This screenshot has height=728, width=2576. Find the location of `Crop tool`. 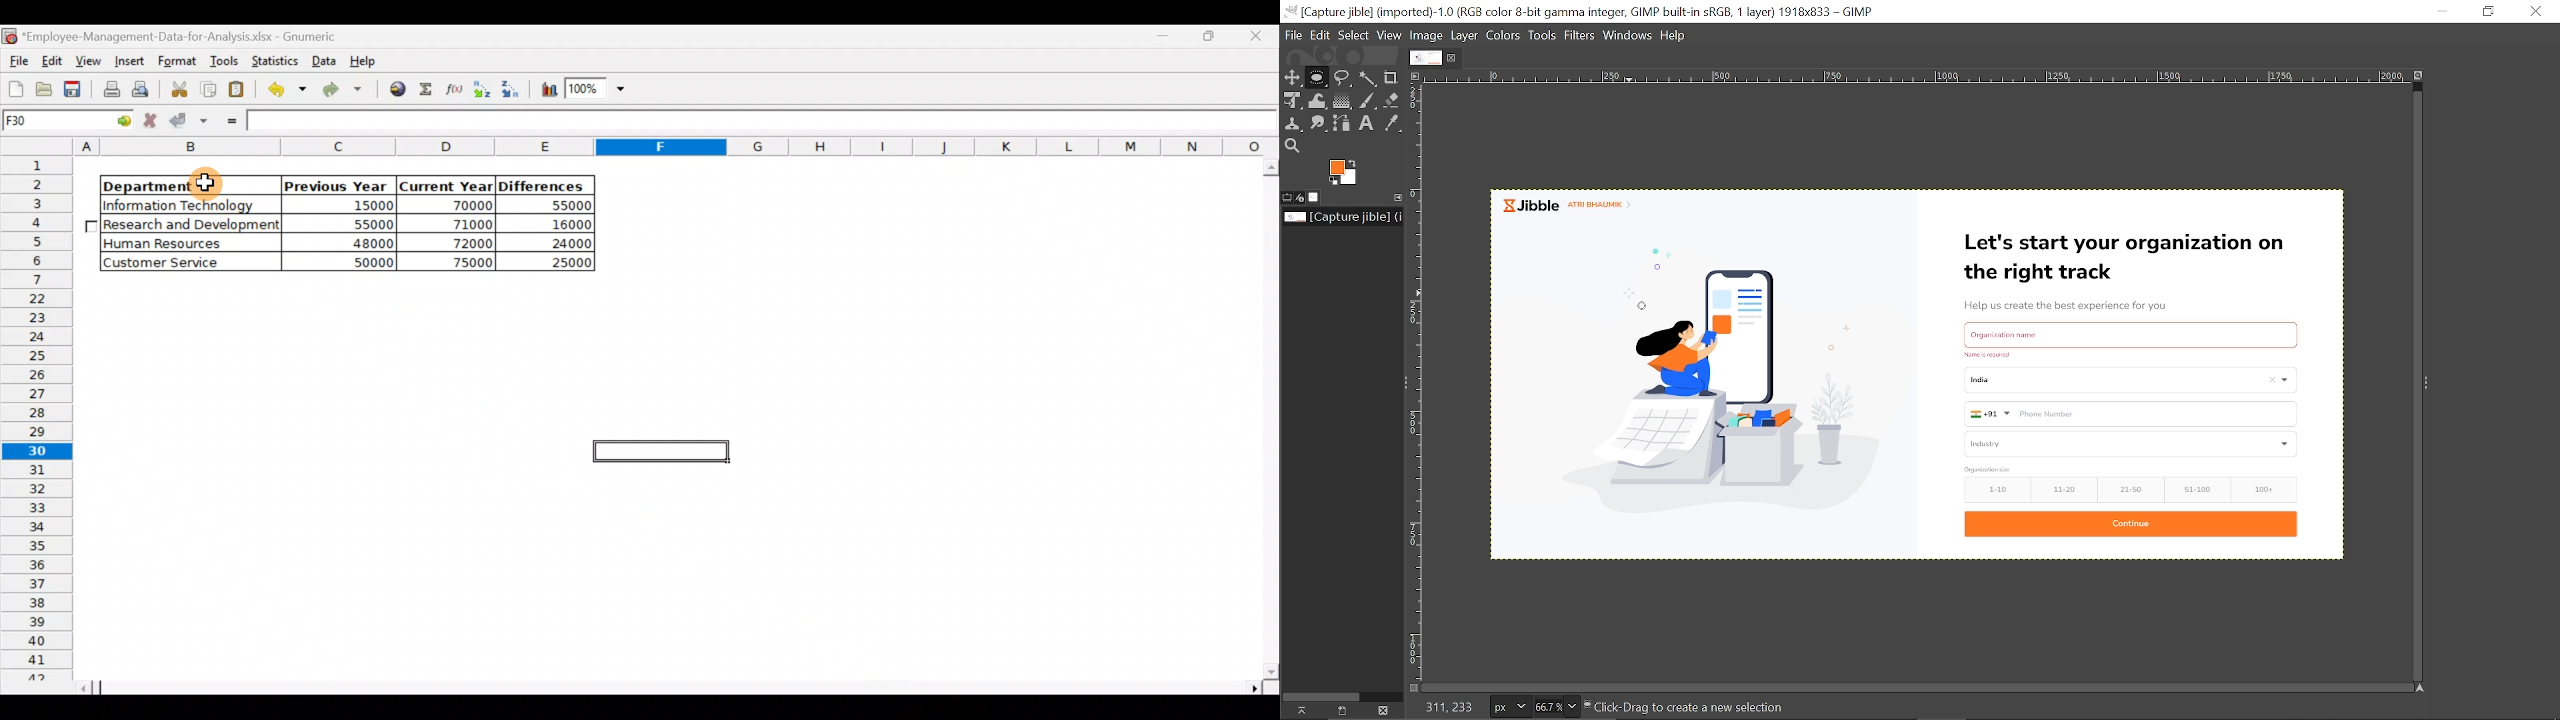

Crop tool is located at coordinates (1392, 77).